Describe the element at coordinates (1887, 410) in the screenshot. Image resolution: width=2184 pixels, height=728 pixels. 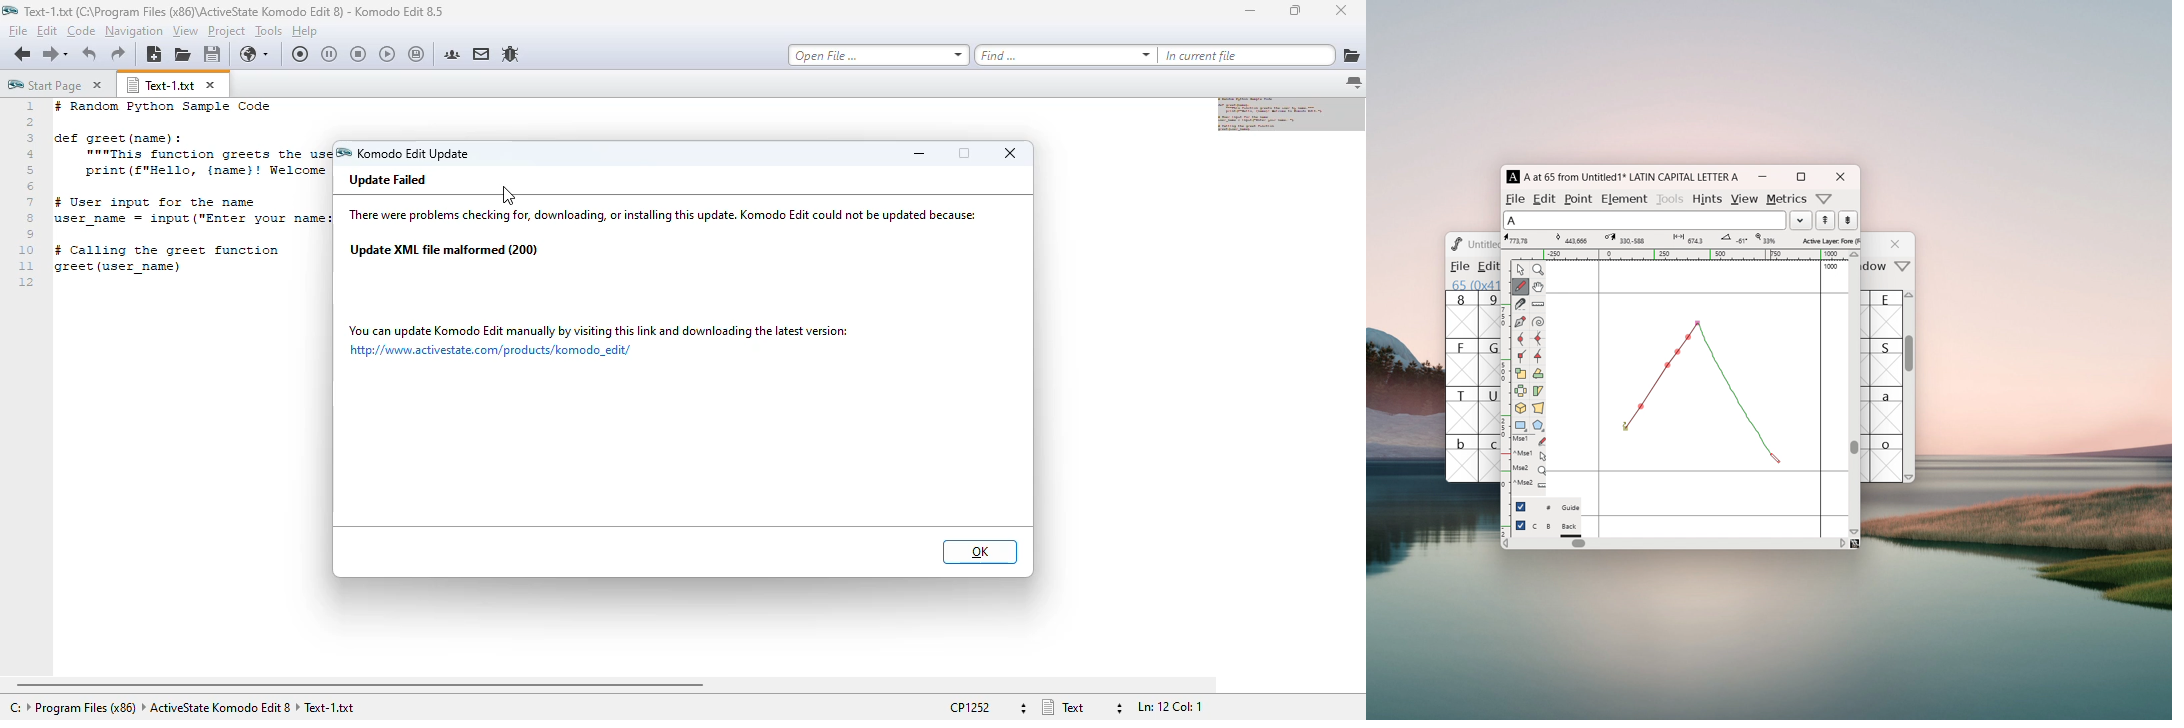
I see `a` at that location.